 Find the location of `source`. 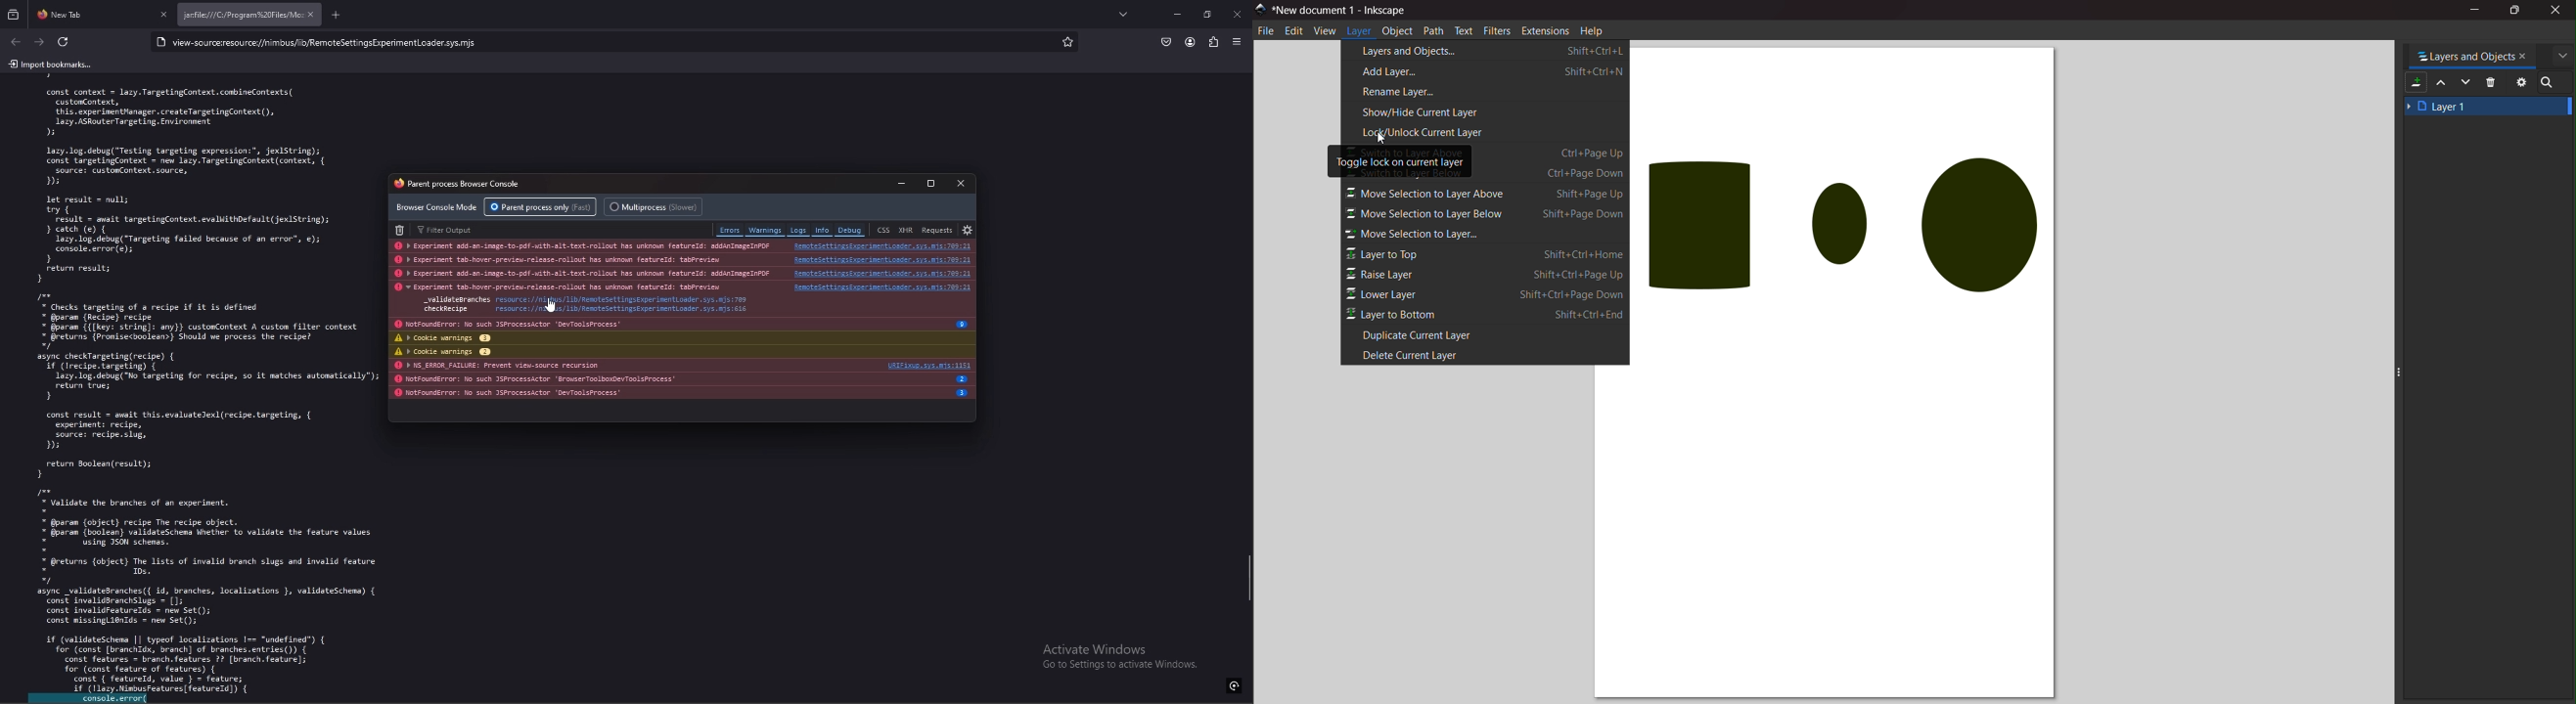

source is located at coordinates (584, 311).